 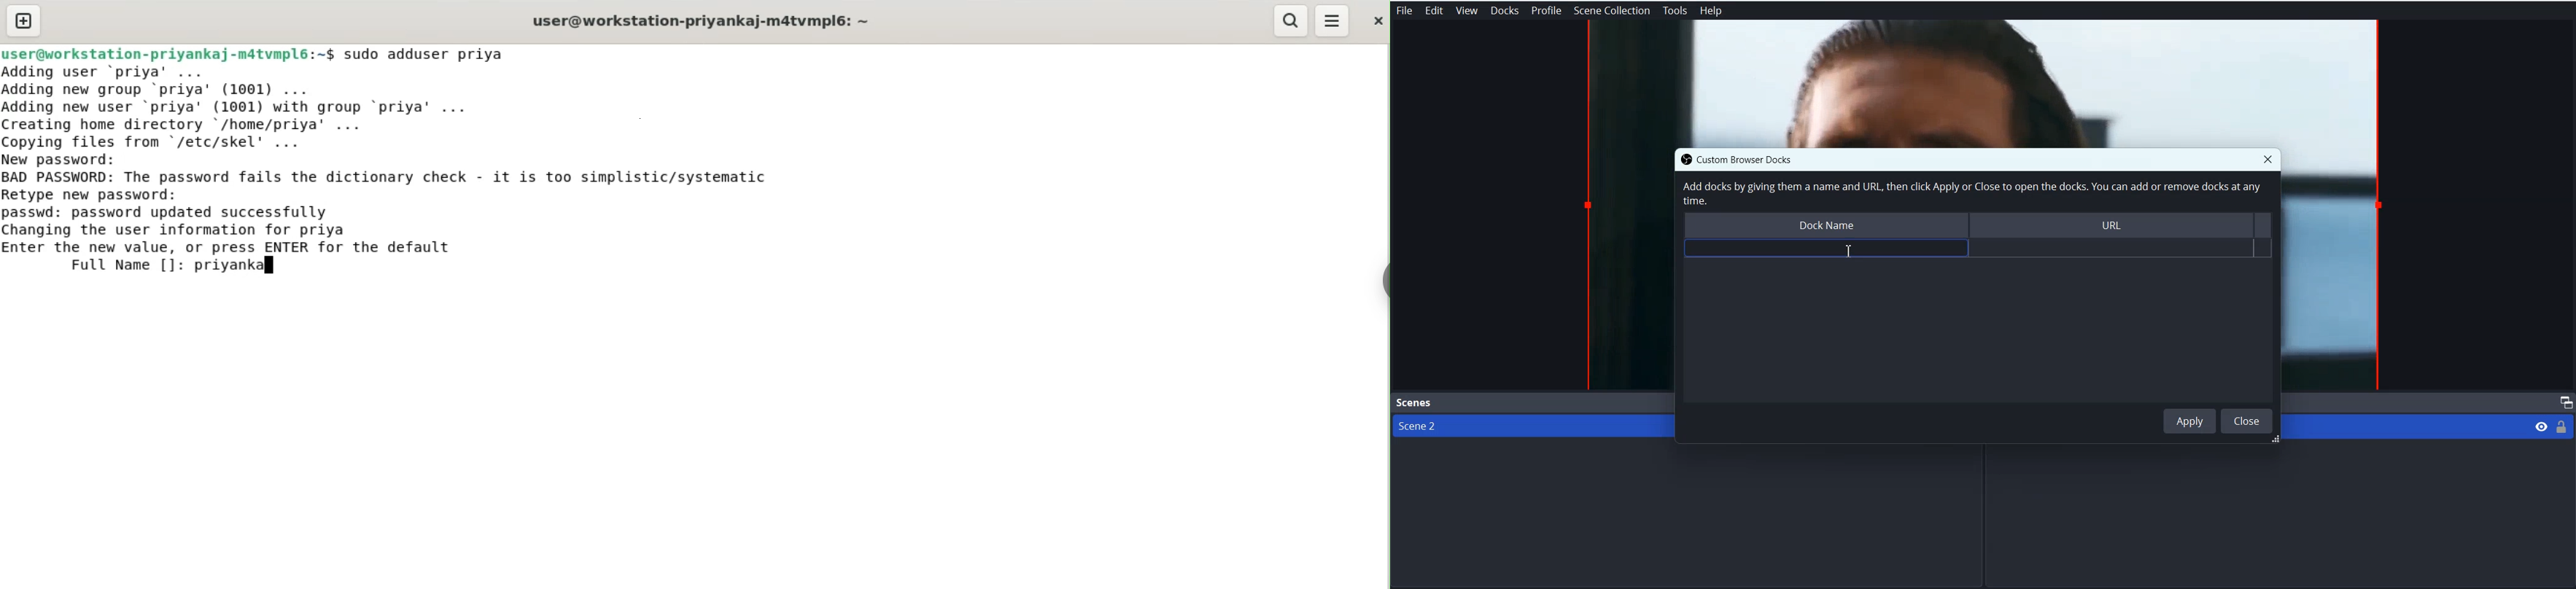 What do you see at coordinates (24, 20) in the screenshot?
I see `new tab` at bounding box center [24, 20].